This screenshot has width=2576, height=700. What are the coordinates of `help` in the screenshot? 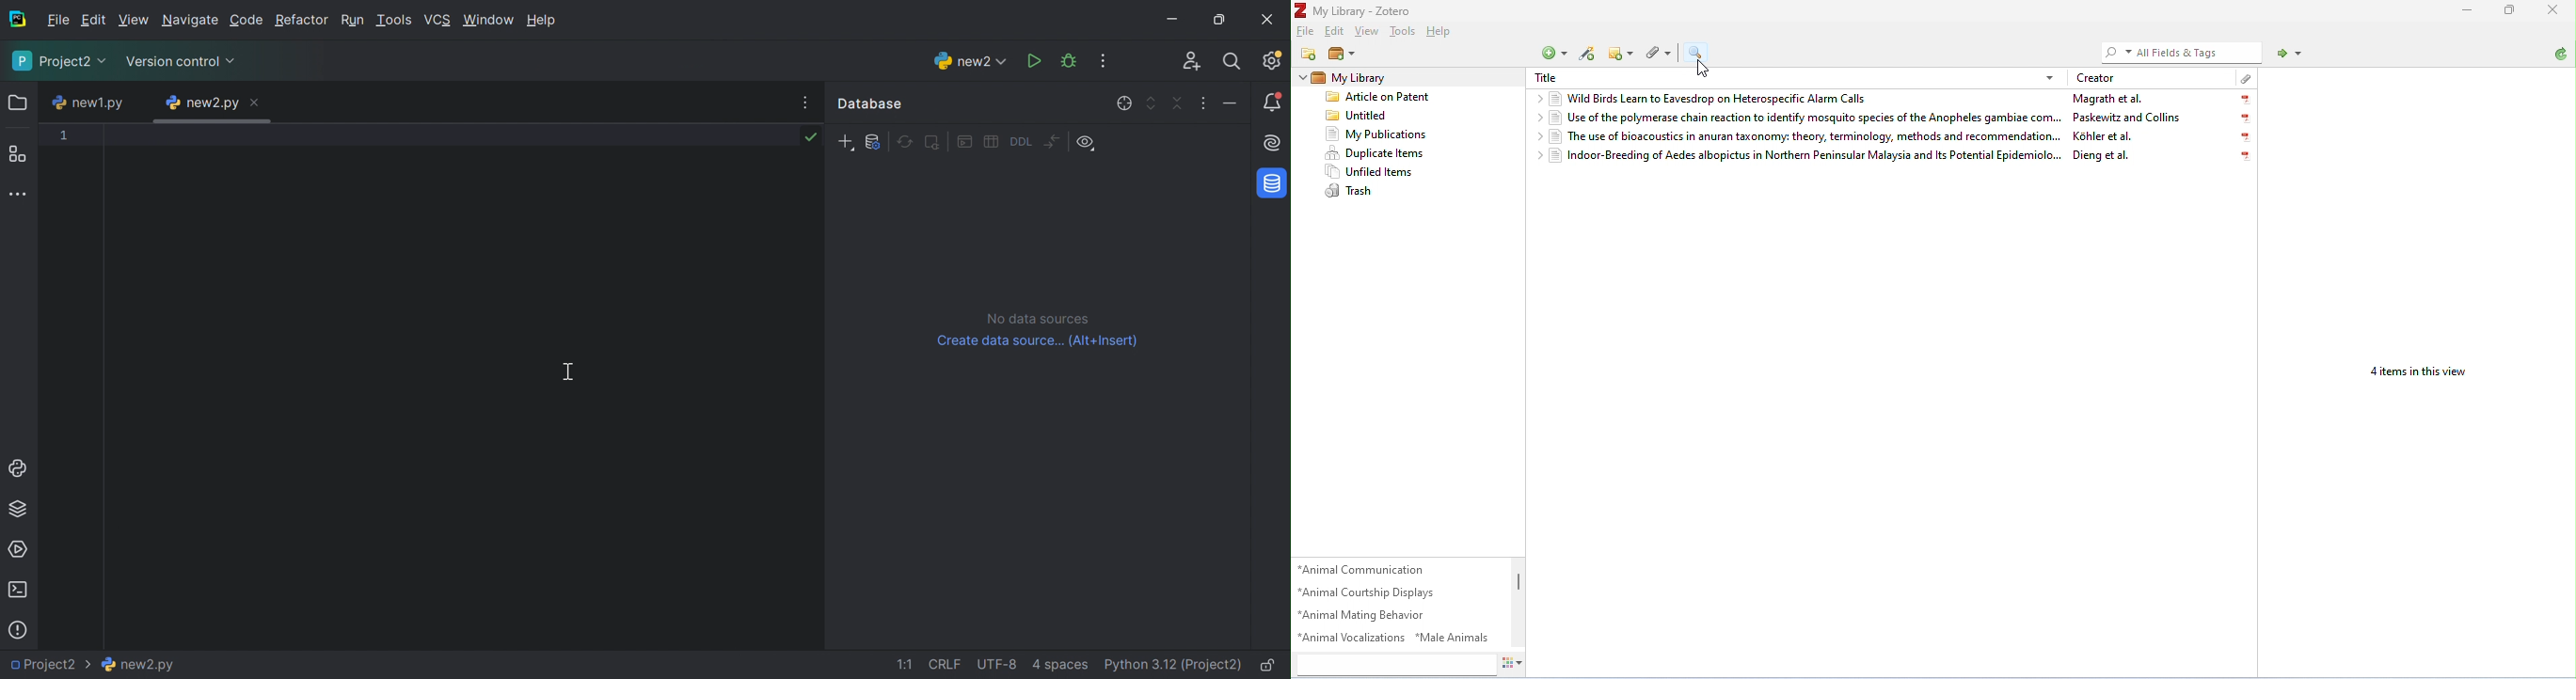 It's located at (1440, 32).